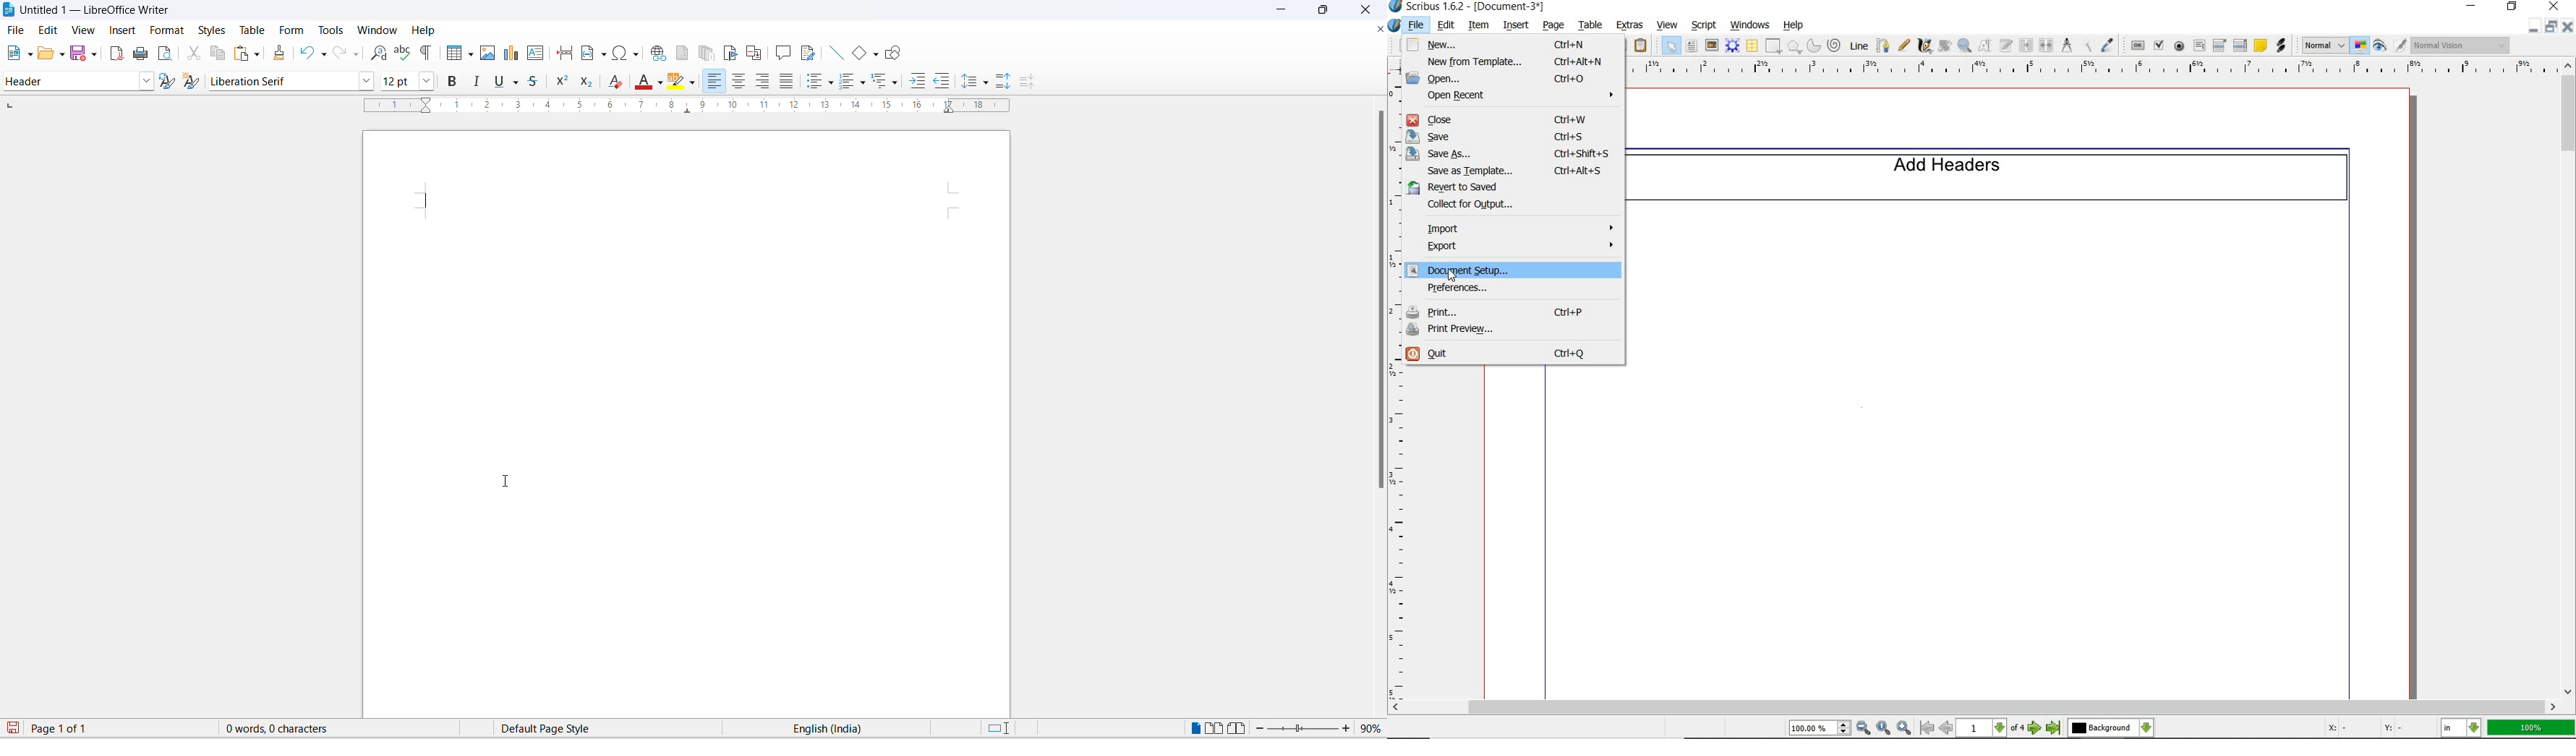 Image resolution: width=2576 pixels, height=756 pixels. I want to click on spiral, so click(1835, 45).